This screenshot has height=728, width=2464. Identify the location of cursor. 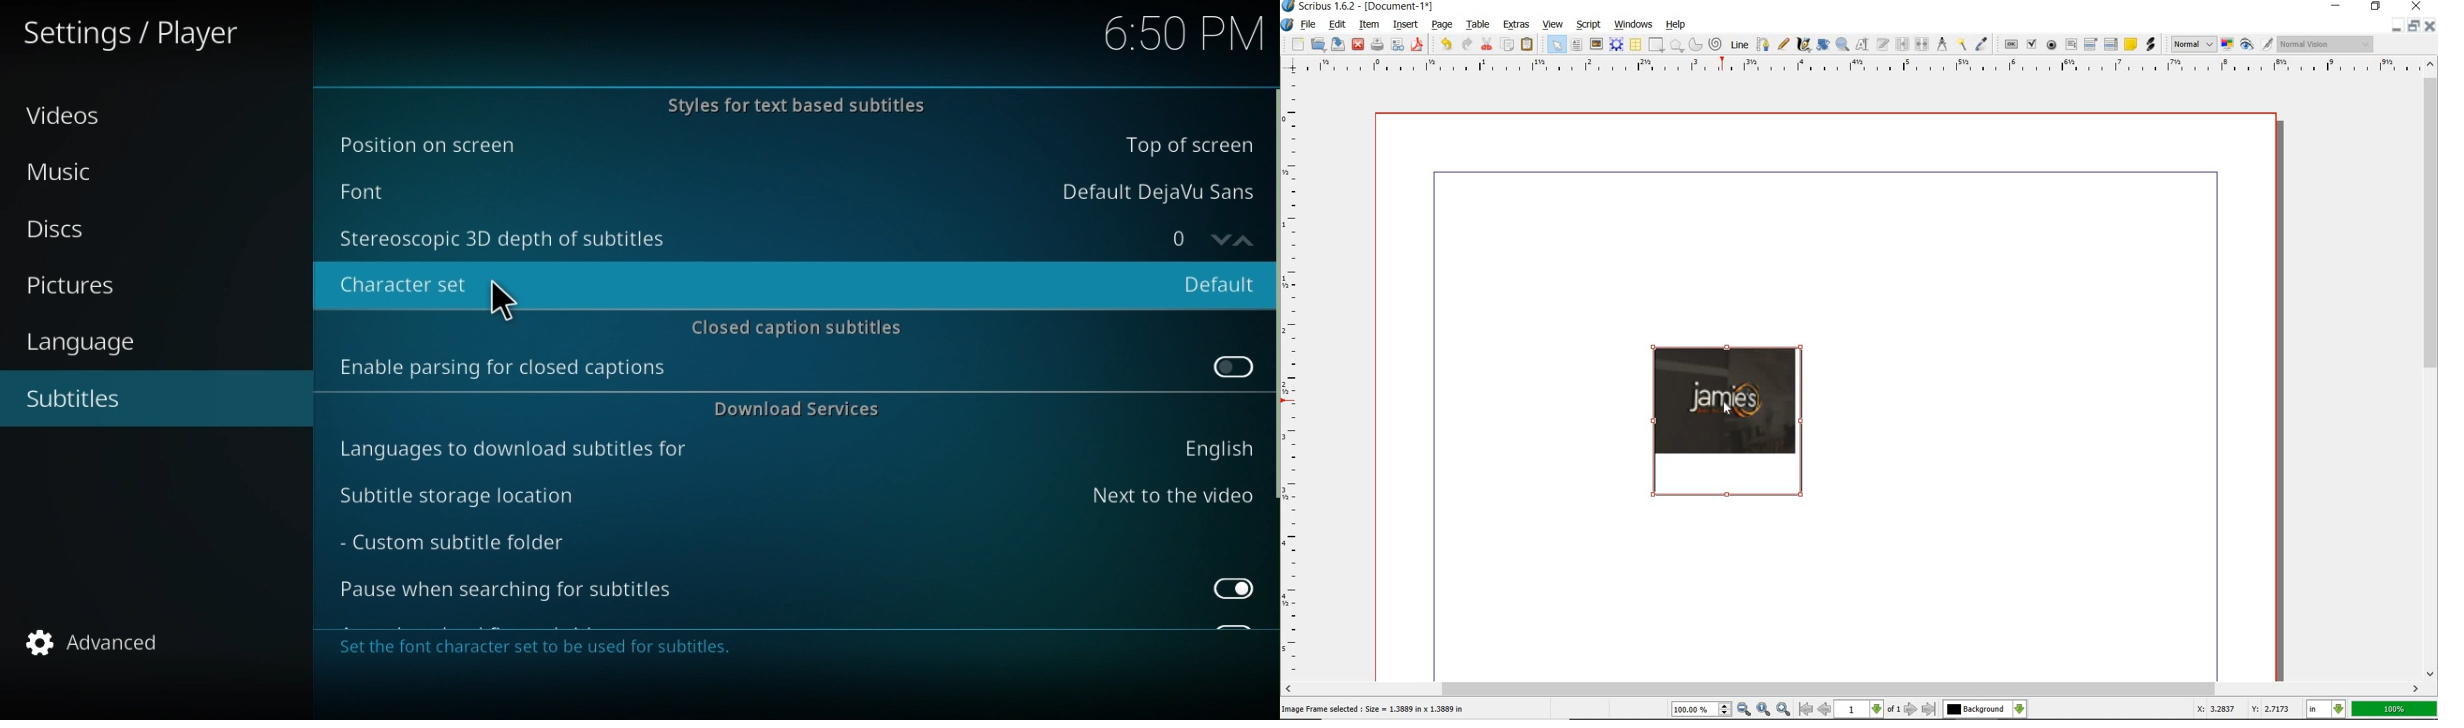
(1728, 410).